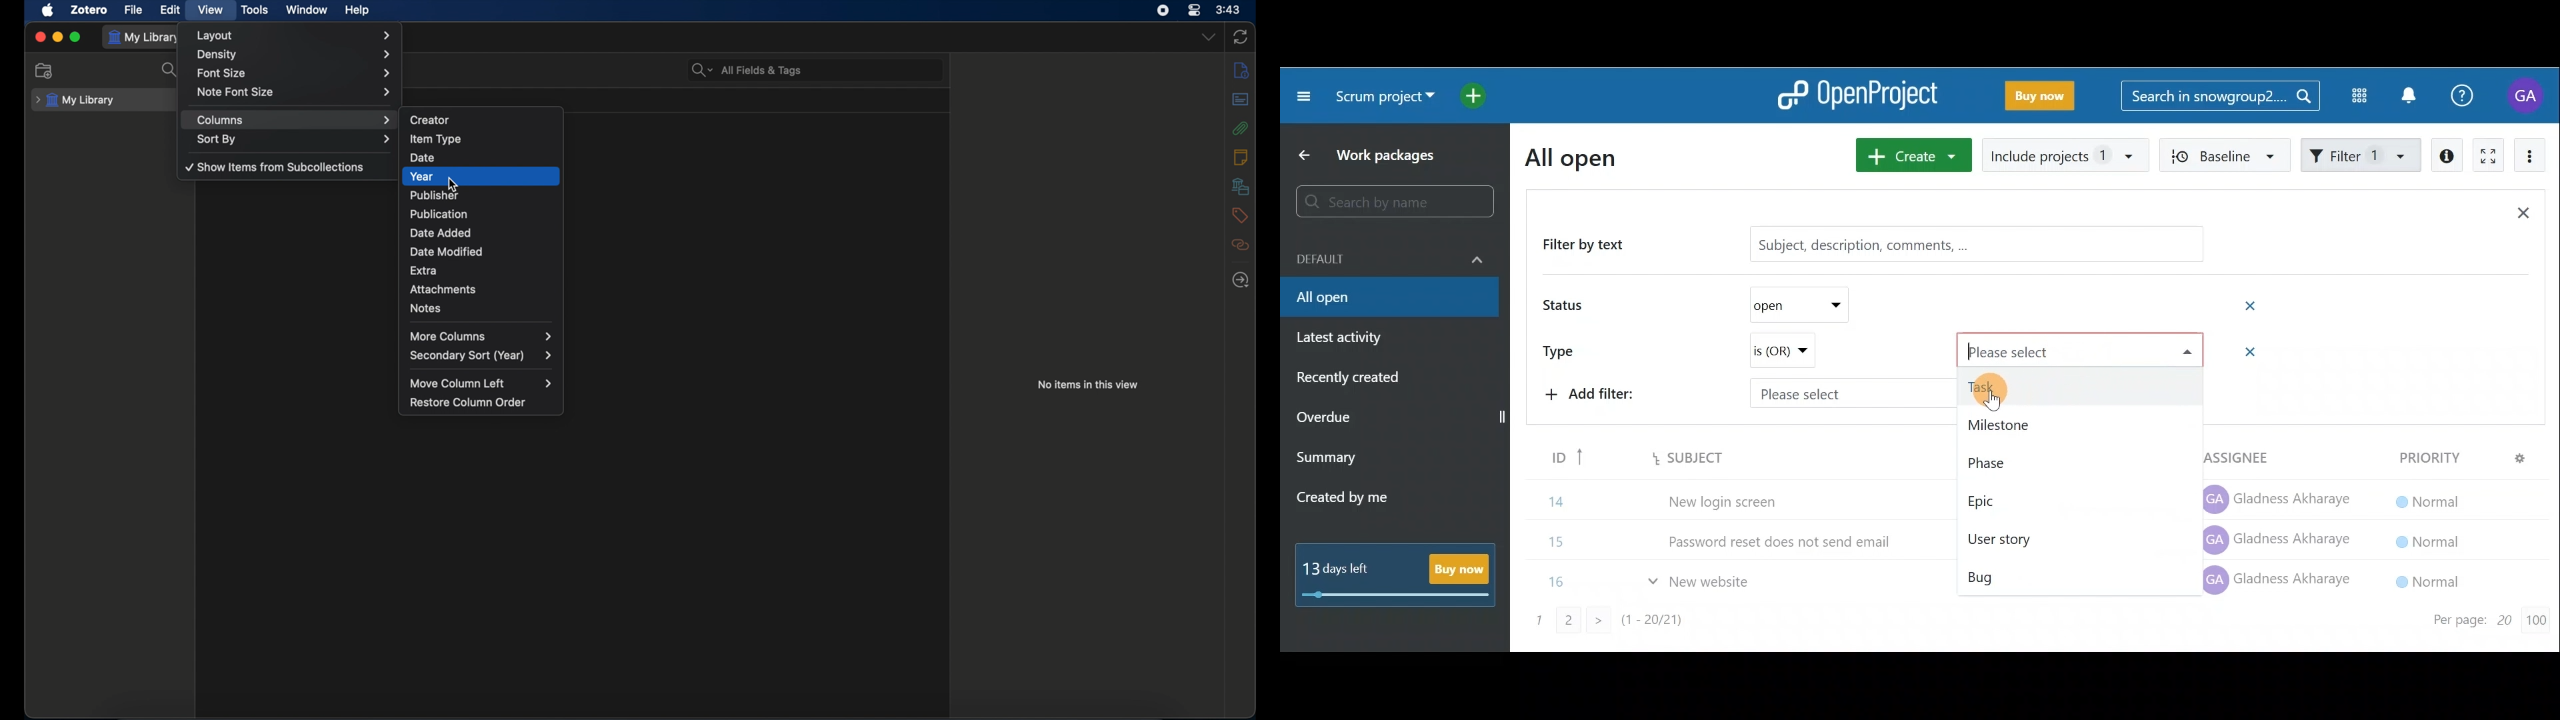 The width and height of the screenshot is (2576, 728). Describe the element at coordinates (477, 253) in the screenshot. I see `date modified` at that location.